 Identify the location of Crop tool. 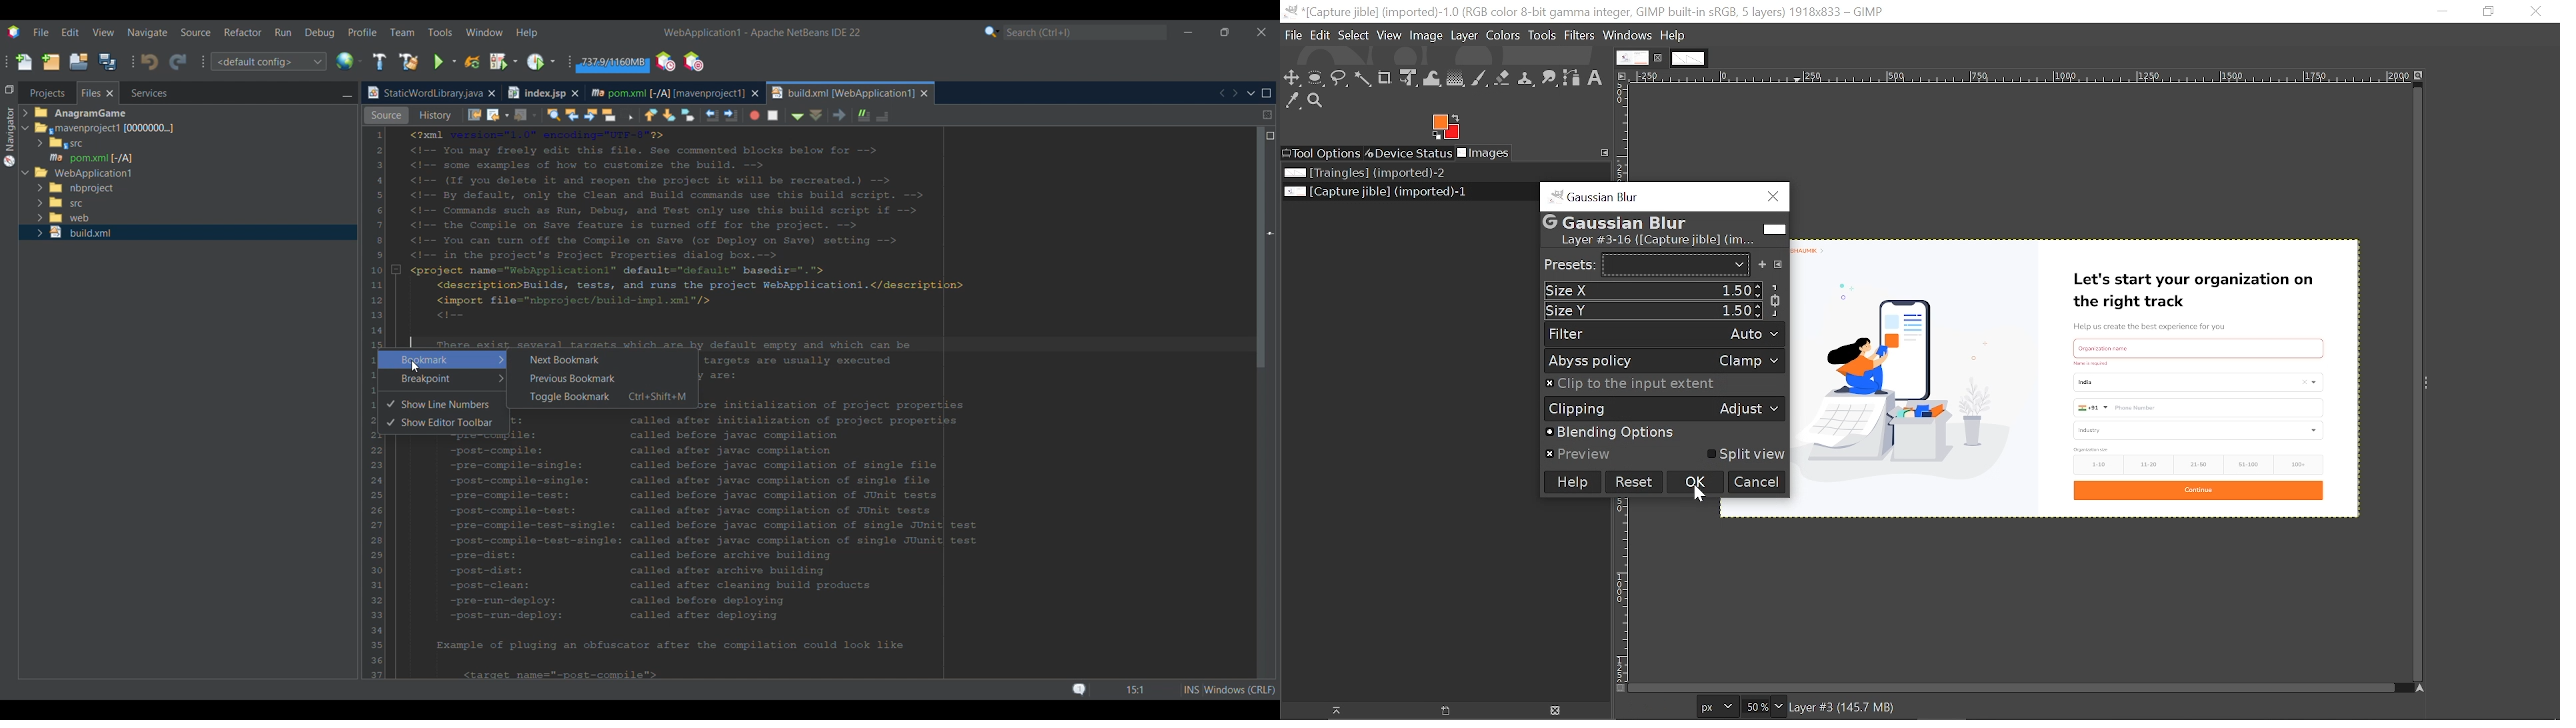
(1386, 79).